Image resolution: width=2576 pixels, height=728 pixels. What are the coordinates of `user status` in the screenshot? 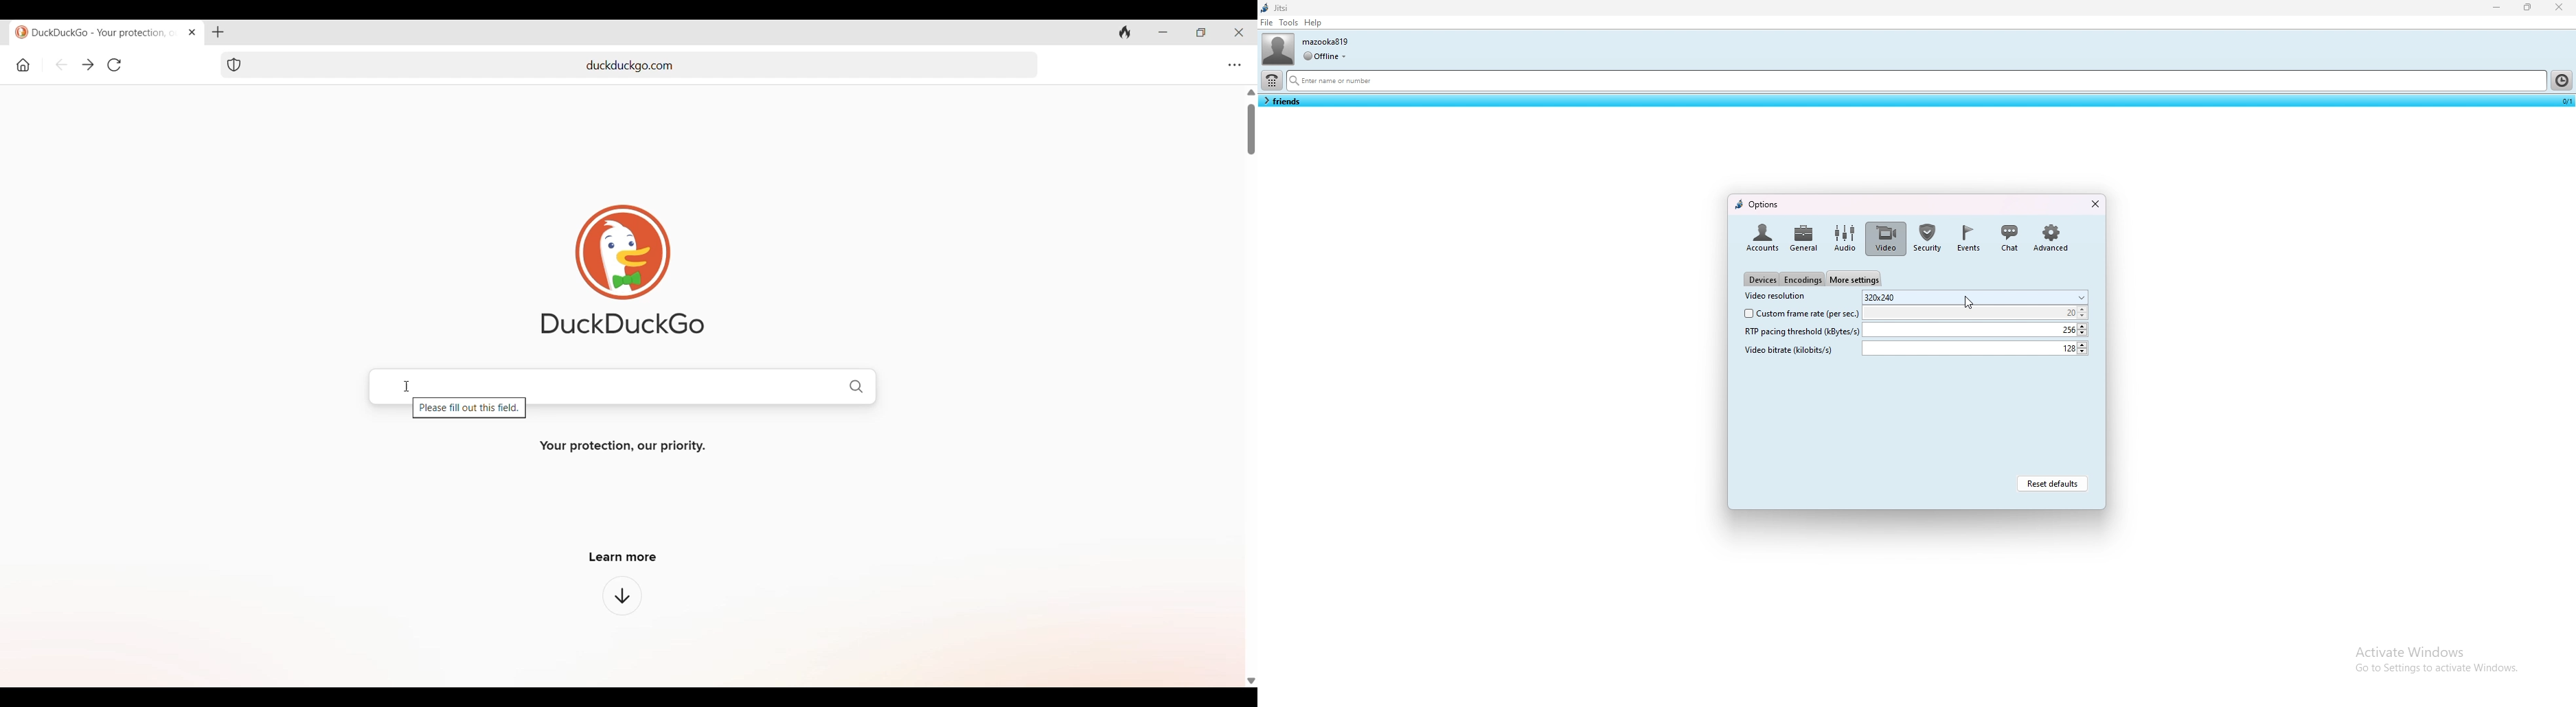 It's located at (1325, 56).